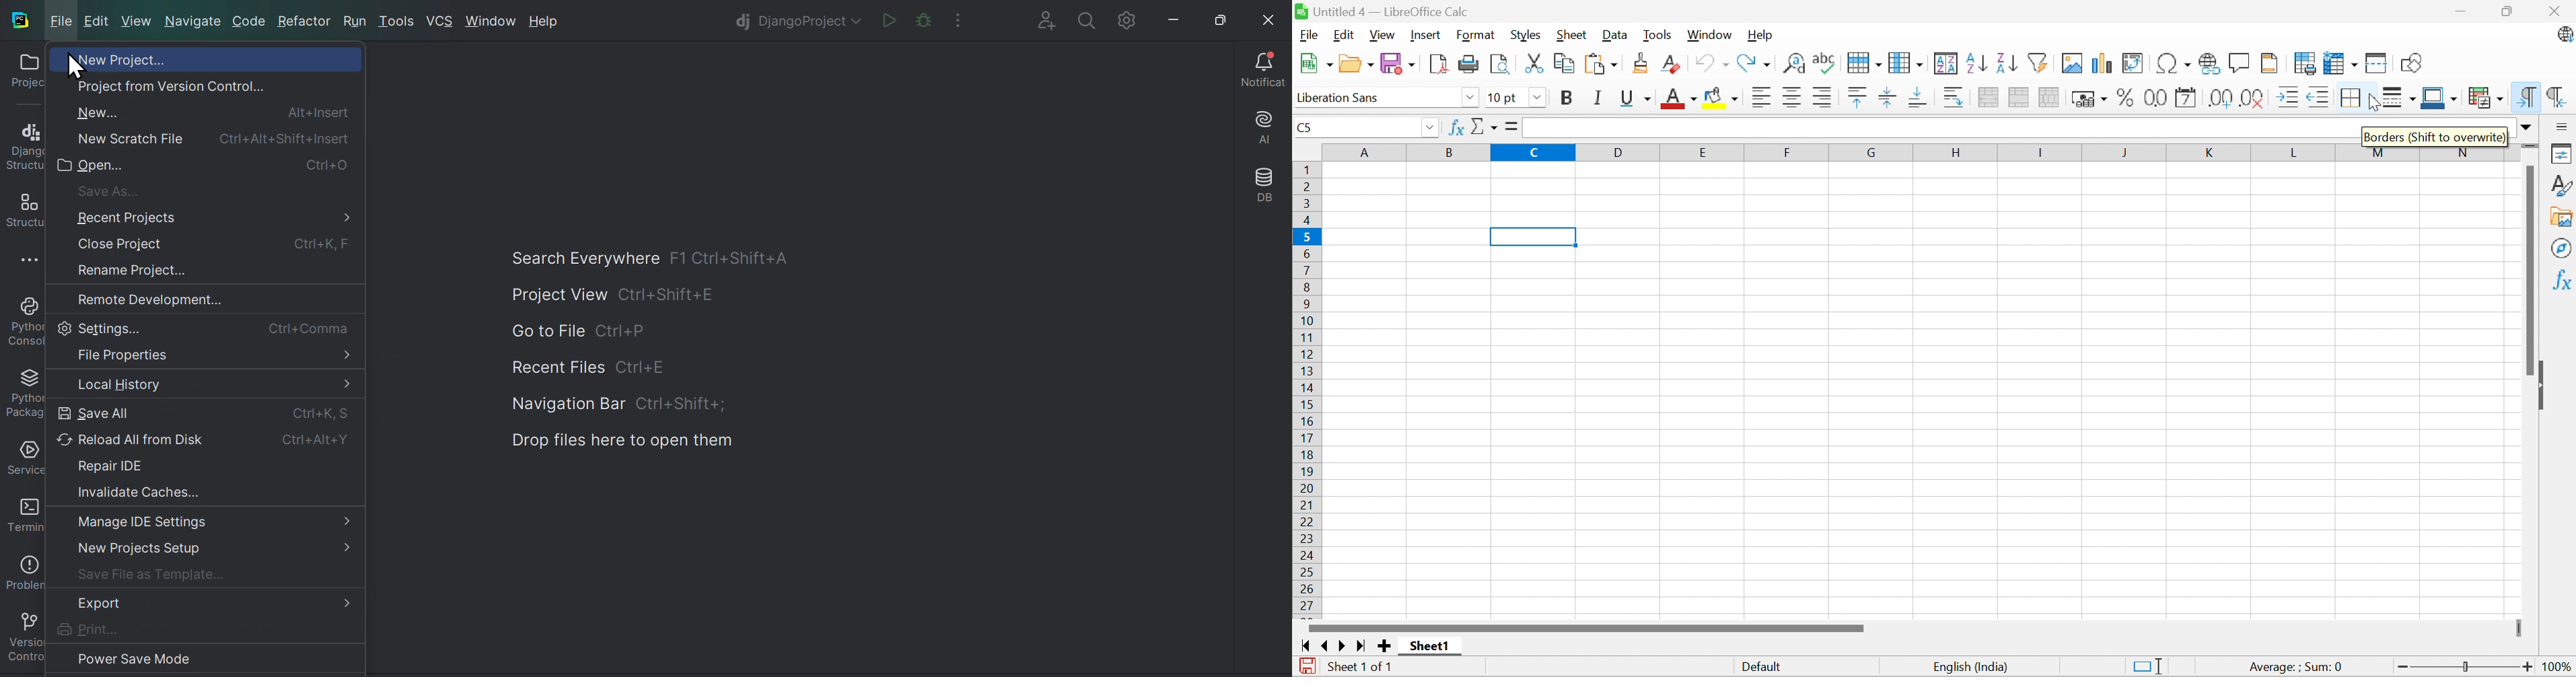 Image resolution: width=2576 pixels, height=700 pixels. Describe the element at coordinates (1430, 646) in the screenshot. I see `Sheet1` at that location.